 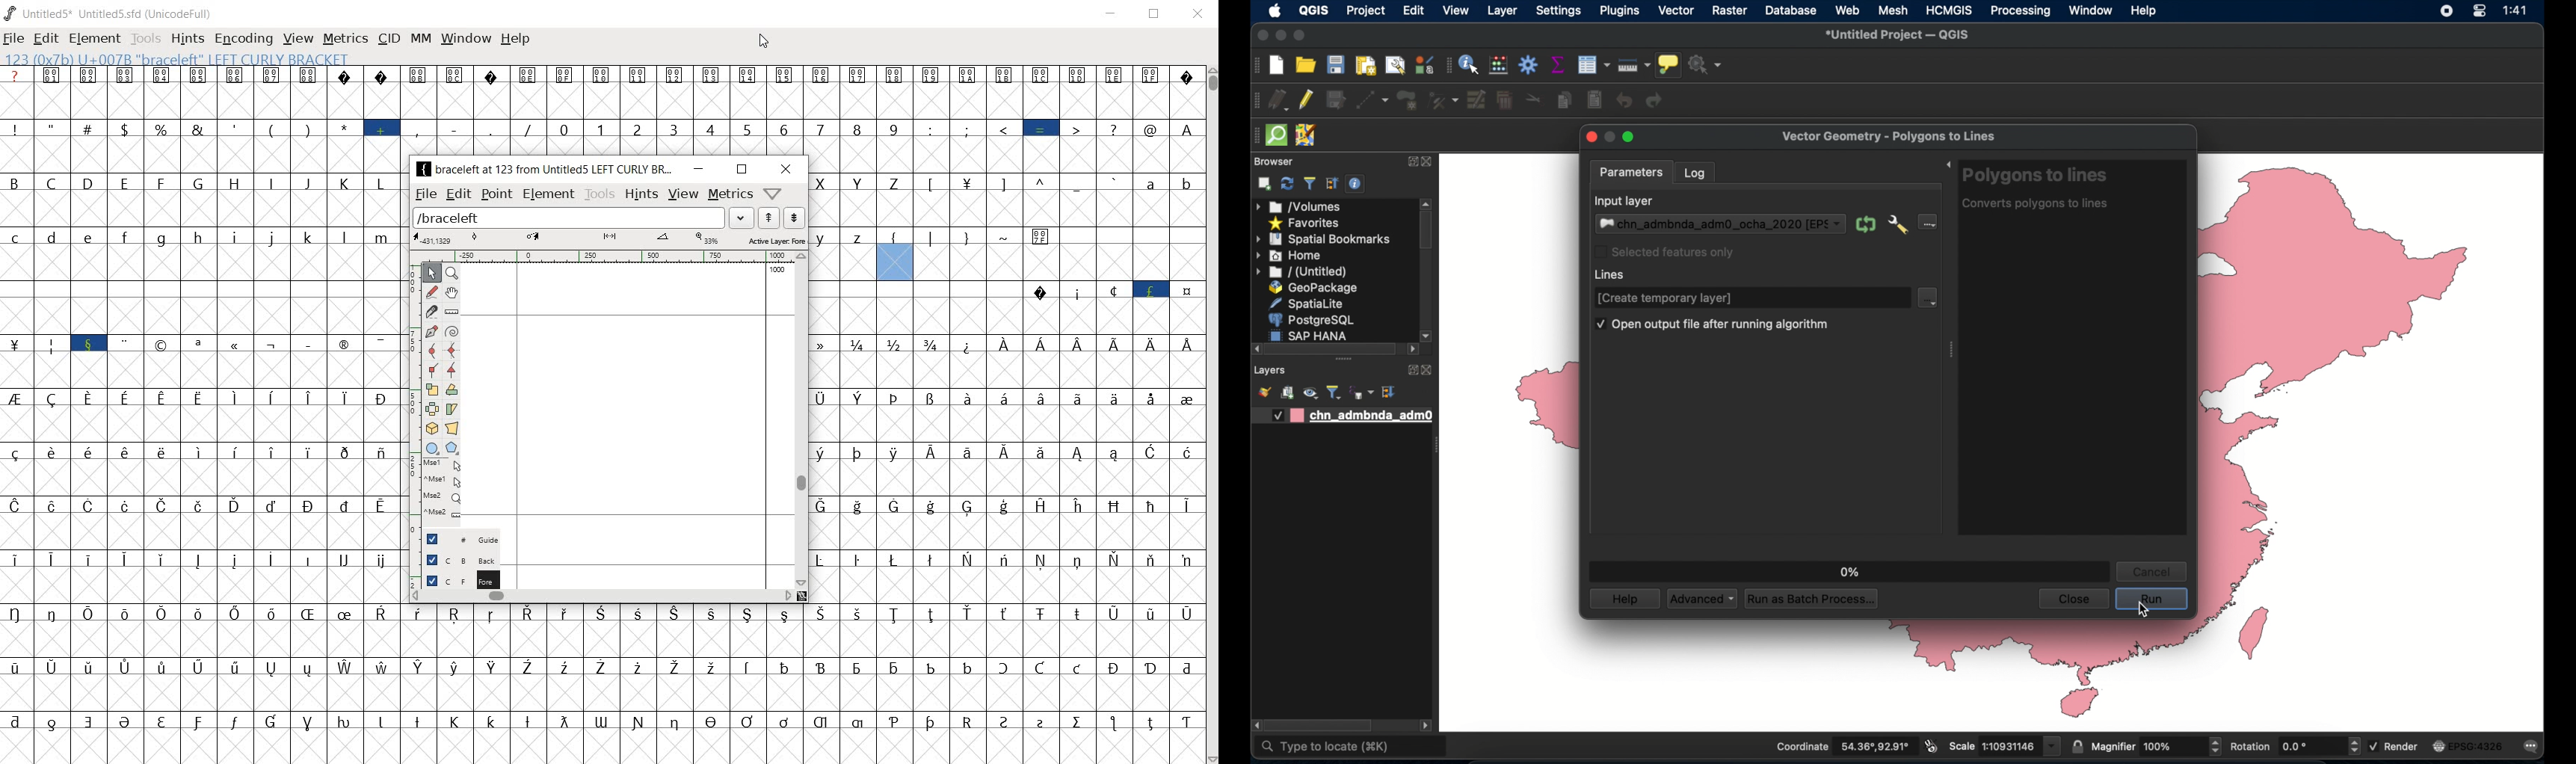 What do you see at coordinates (2478, 13) in the screenshot?
I see `control center` at bounding box center [2478, 13].